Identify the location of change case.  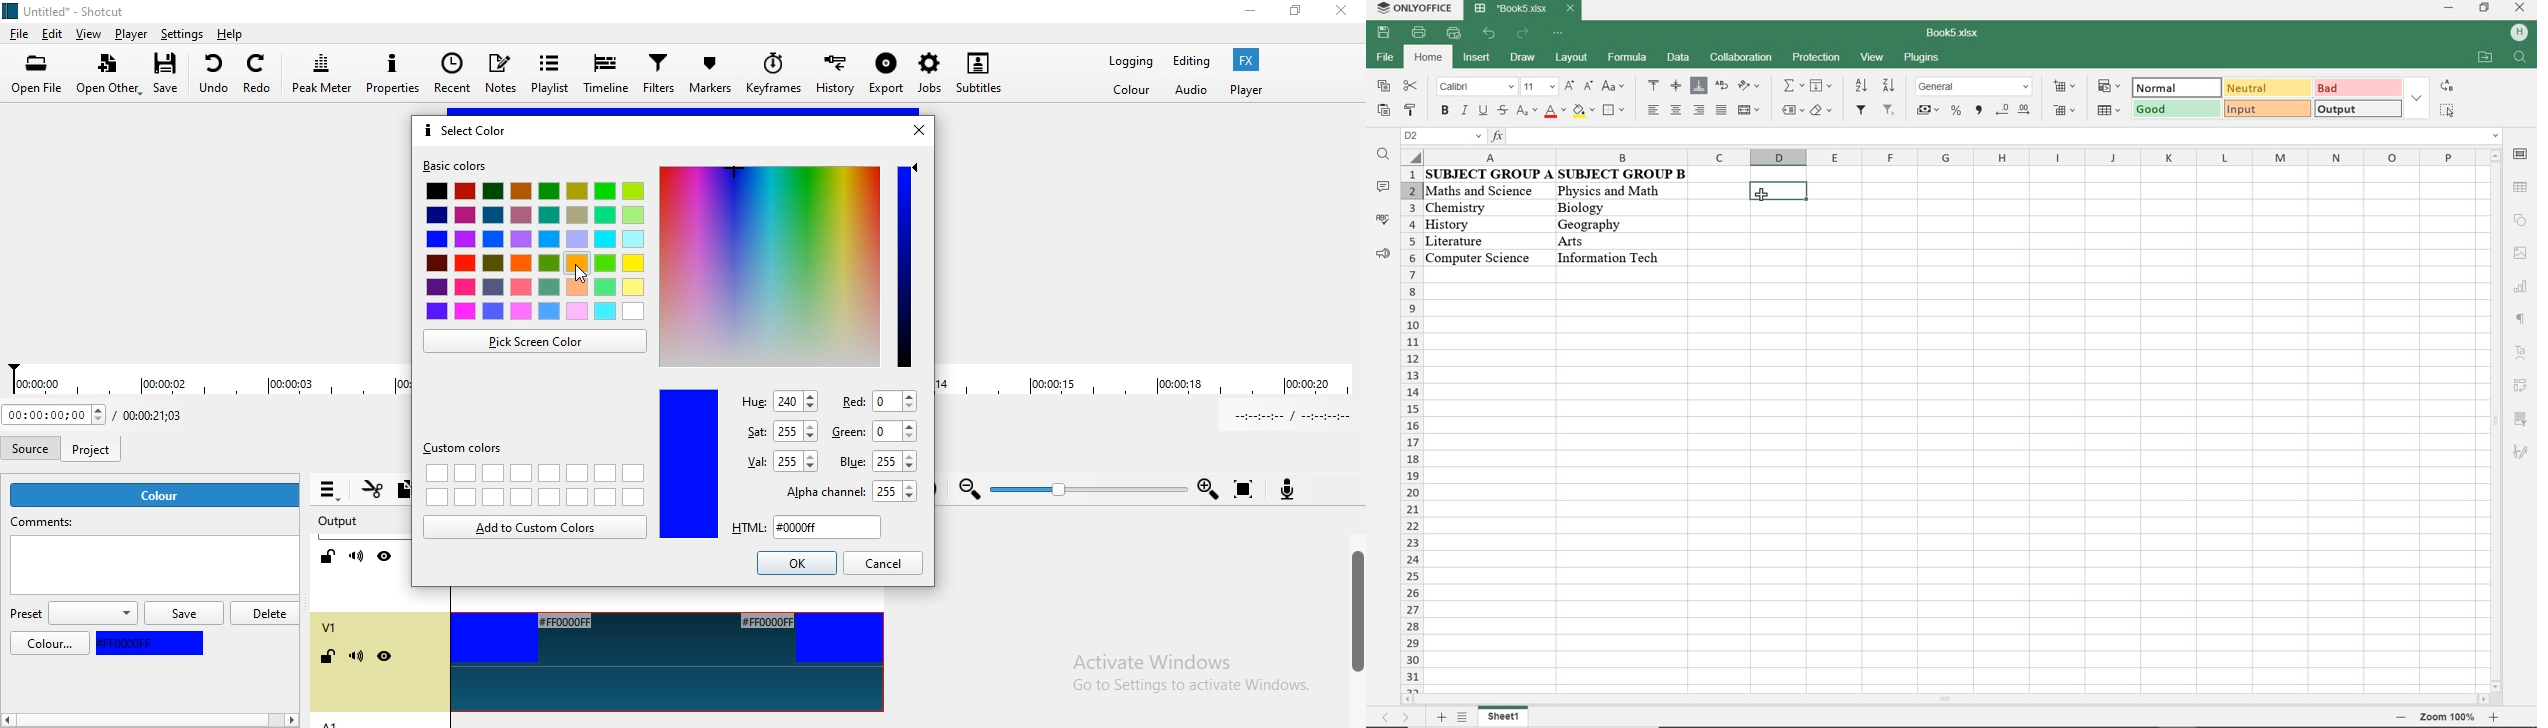
(1615, 86).